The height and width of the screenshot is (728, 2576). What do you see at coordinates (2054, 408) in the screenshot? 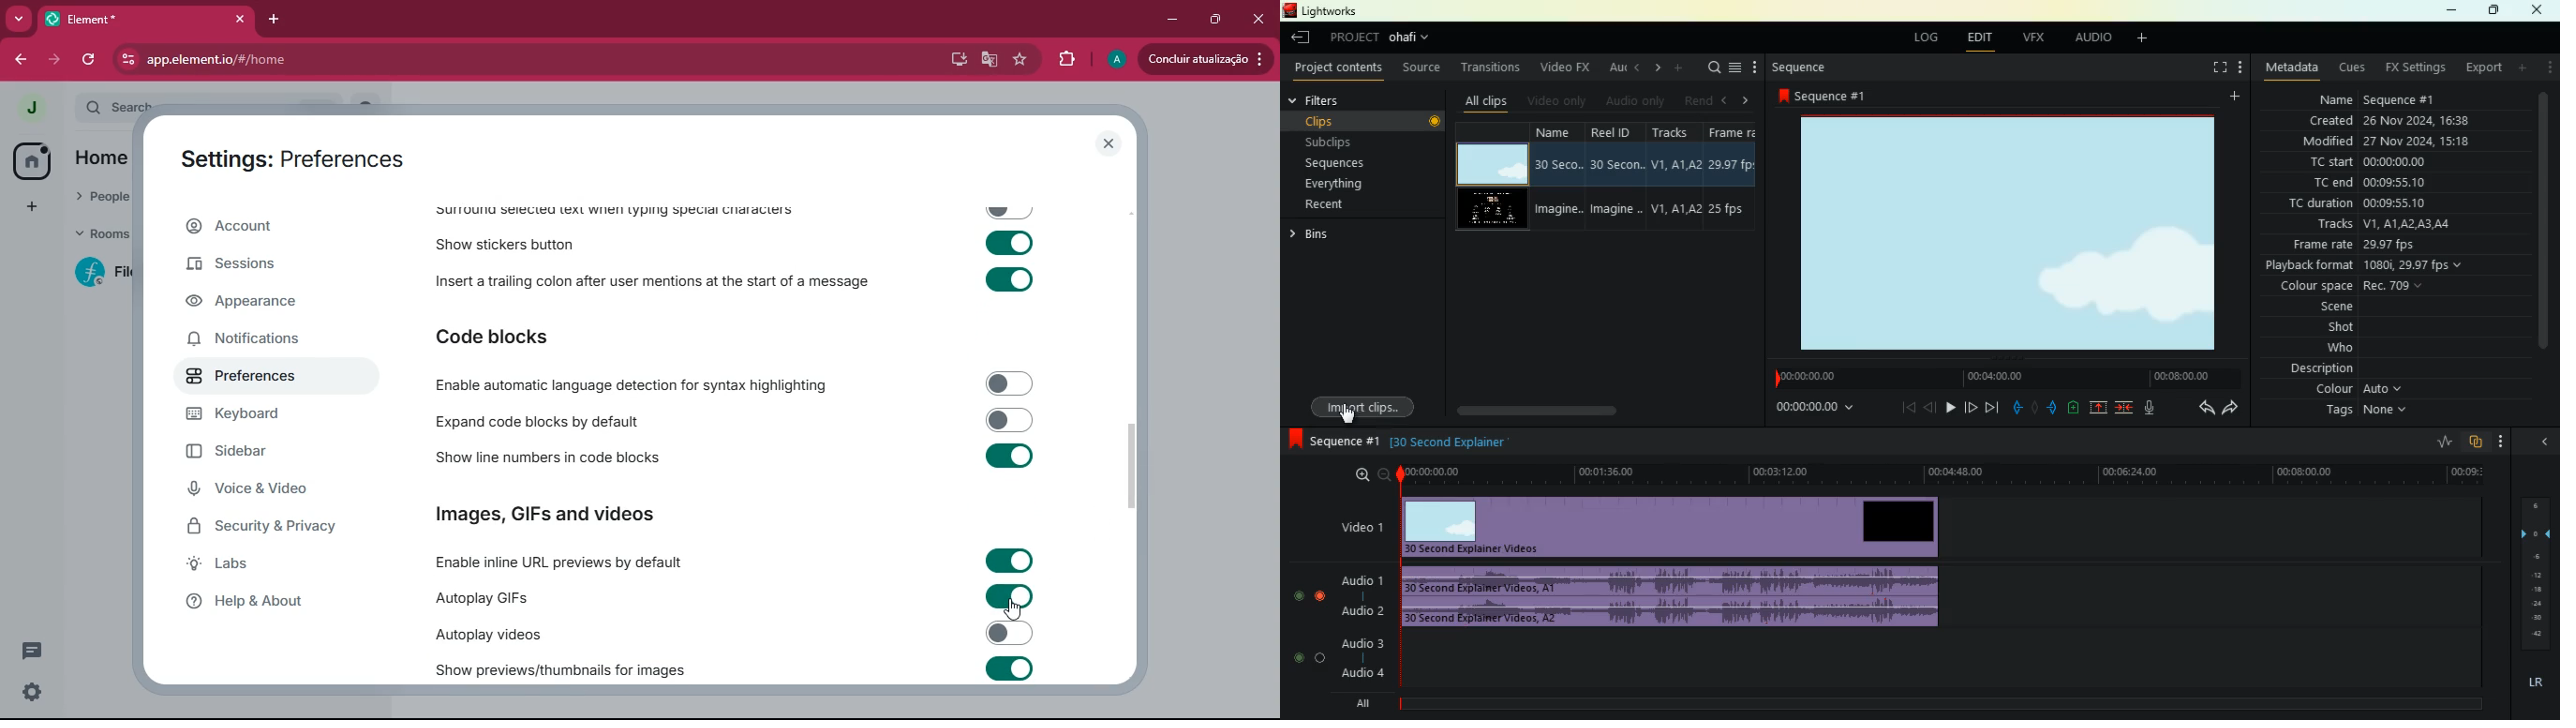
I see `push` at bounding box center [2054, 408].